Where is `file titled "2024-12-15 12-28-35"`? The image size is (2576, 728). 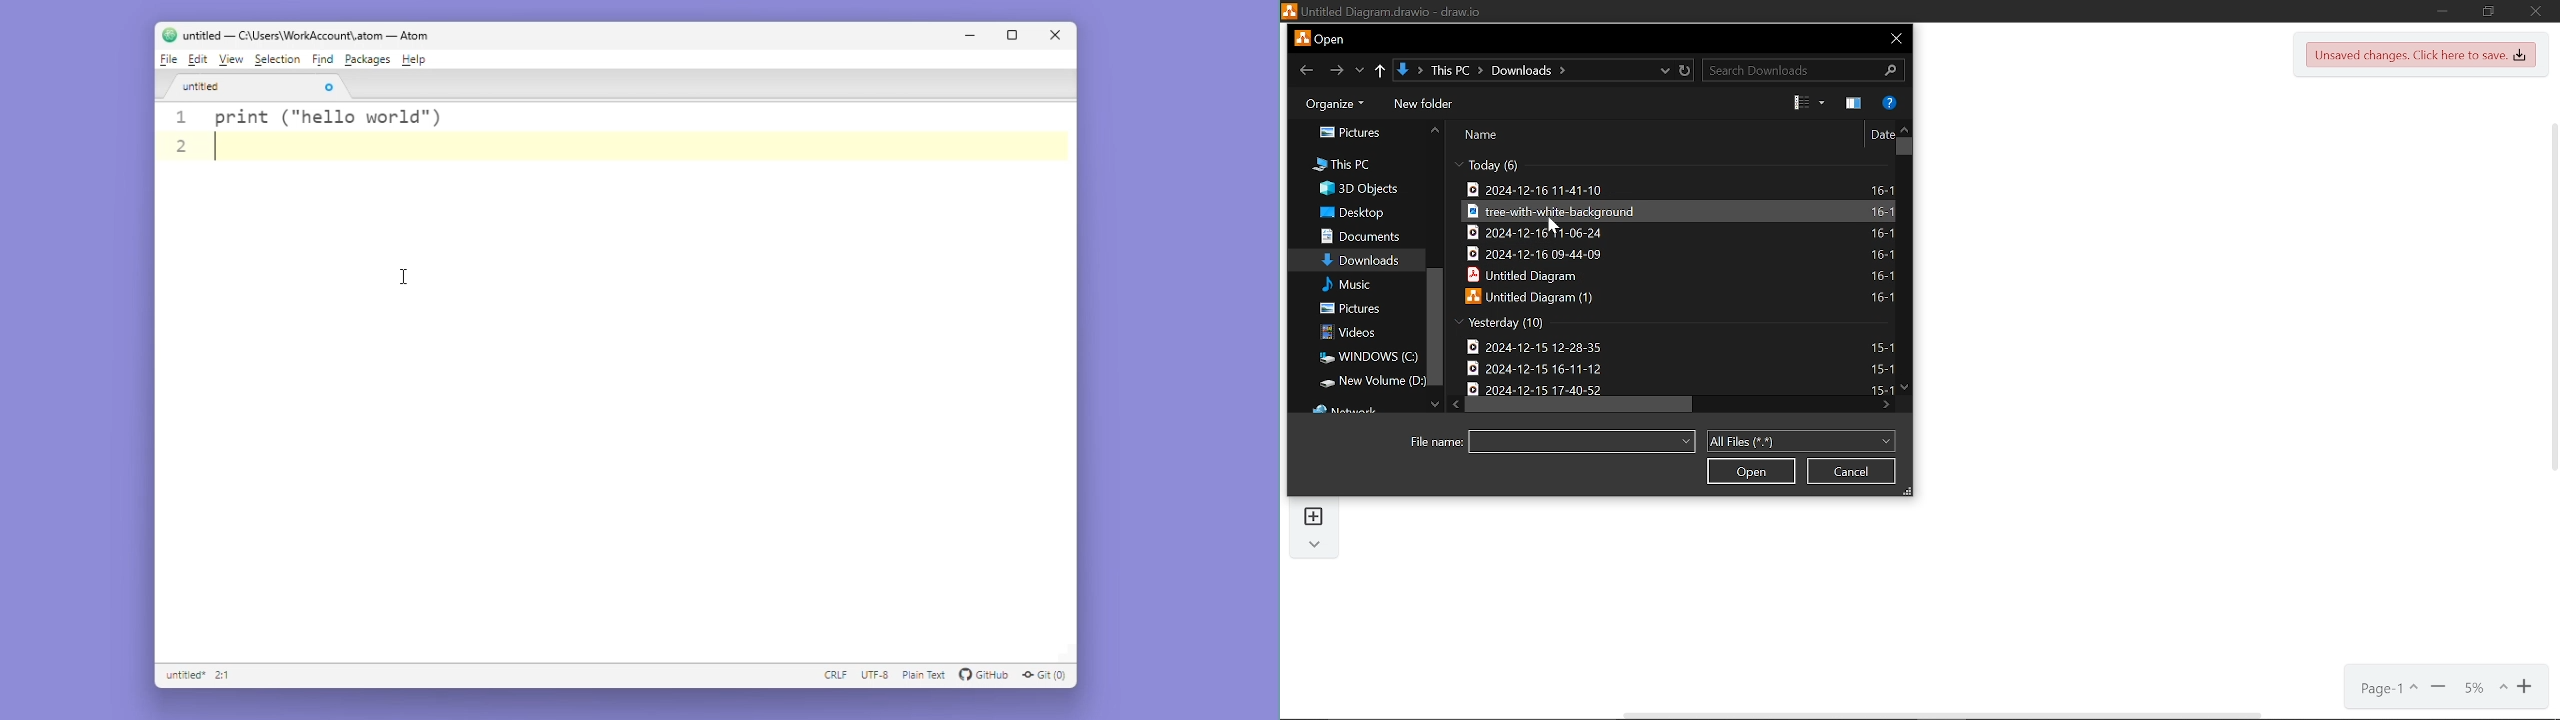 file titled "2024-12-15 12-28-35" is located at coordinates (1676, 346).